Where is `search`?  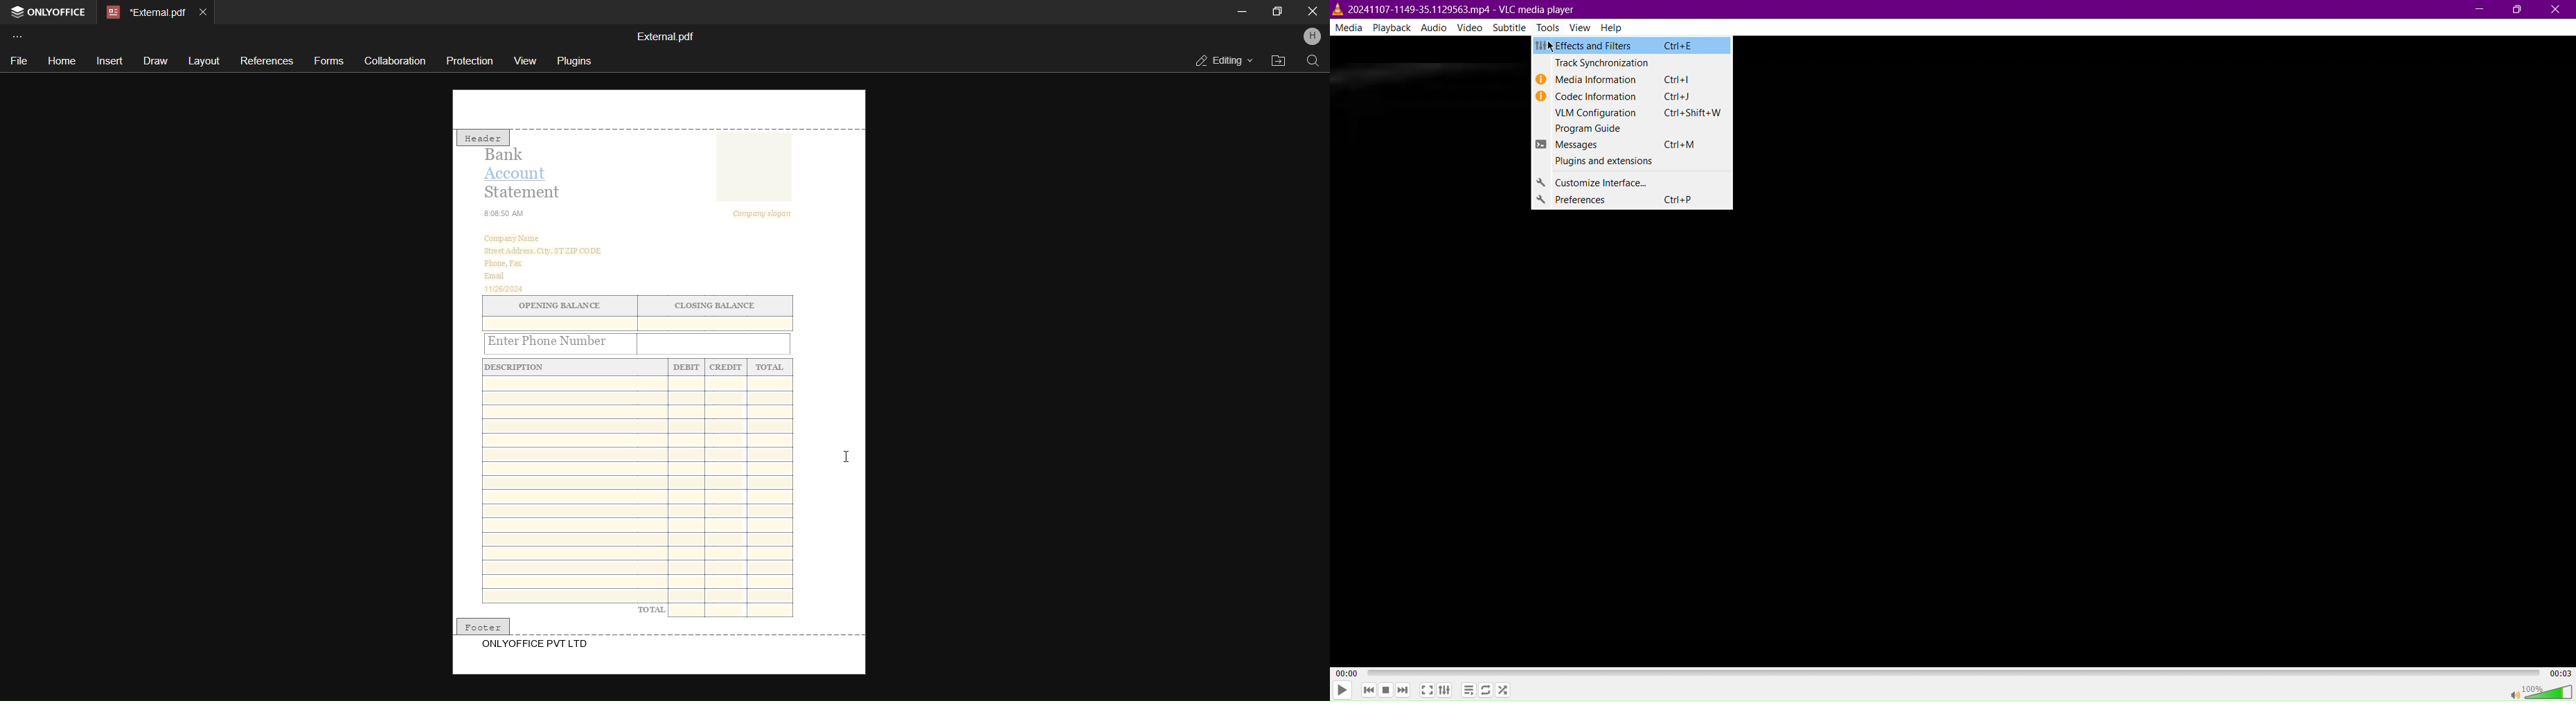
search is located at coordinates (1312, 62).